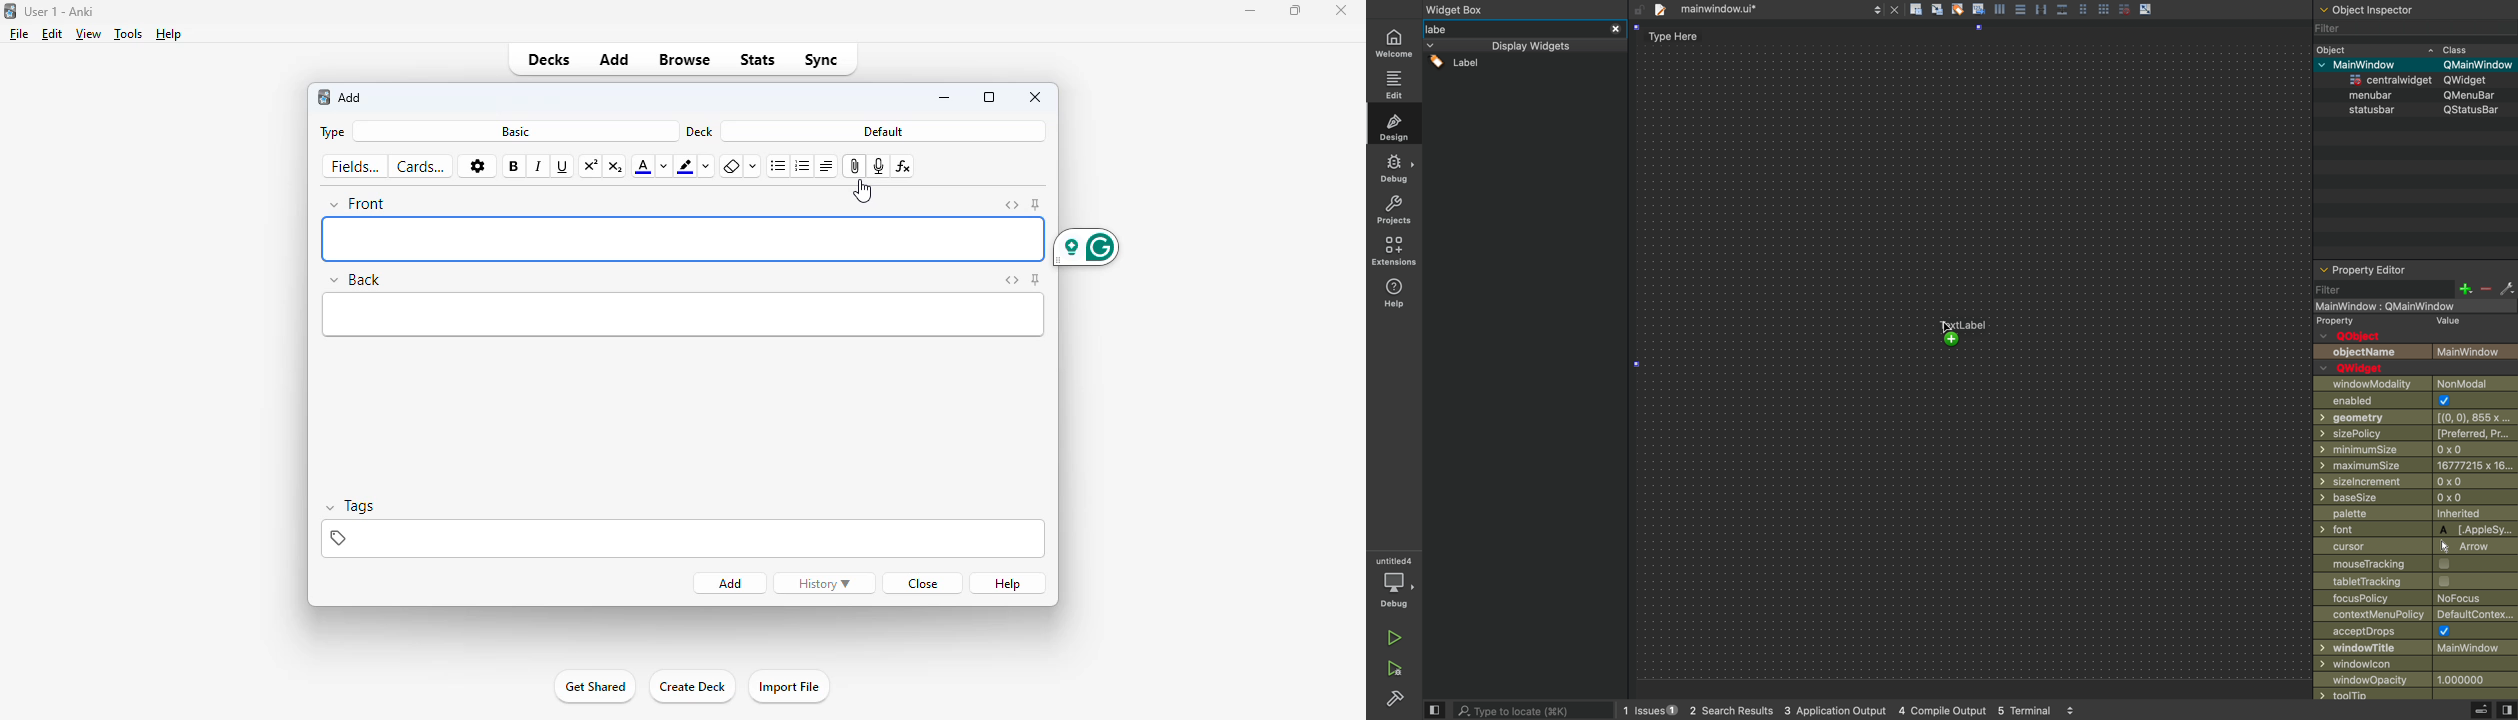 This screenshot has width=2520, height=728. What do you see at coordinates (563, 167) in the screenshot?
I see `underline` at bounding box center [563, 167].